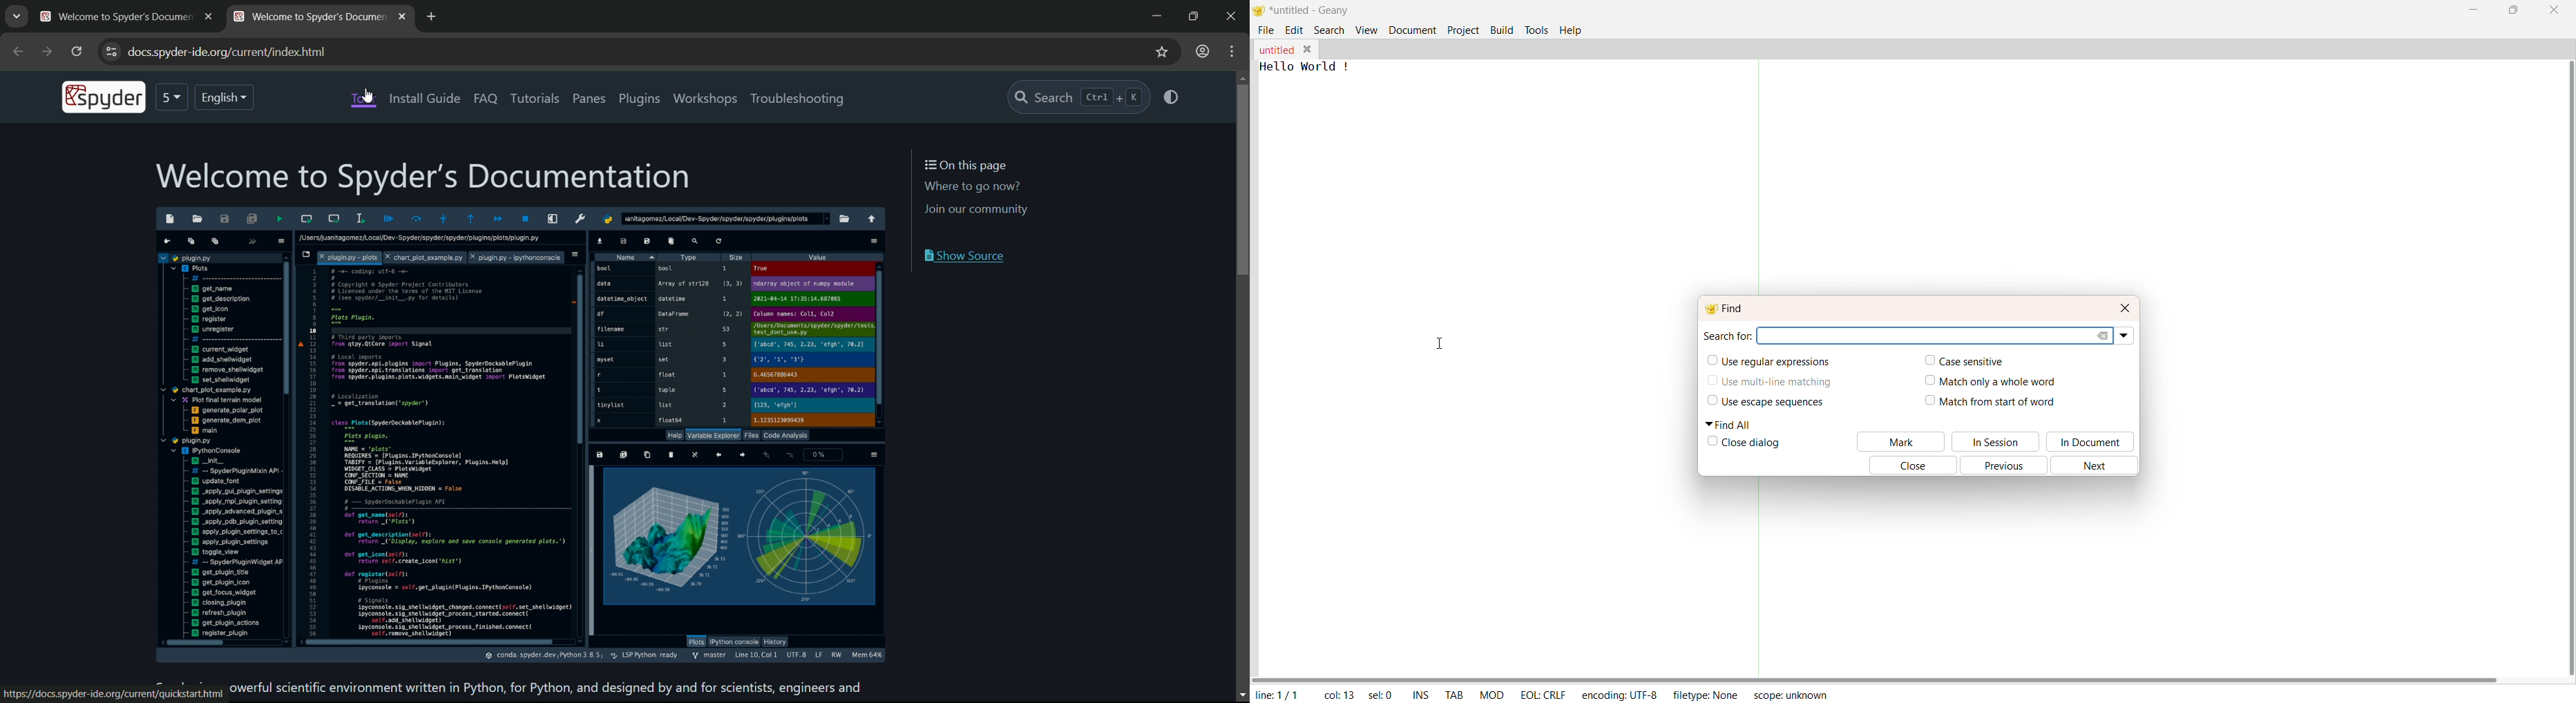 The image size is (2576, 728). What do you see at coordinates (976, 163) in the screenshot?
I see `On this page` at bounding box center [976, 163].